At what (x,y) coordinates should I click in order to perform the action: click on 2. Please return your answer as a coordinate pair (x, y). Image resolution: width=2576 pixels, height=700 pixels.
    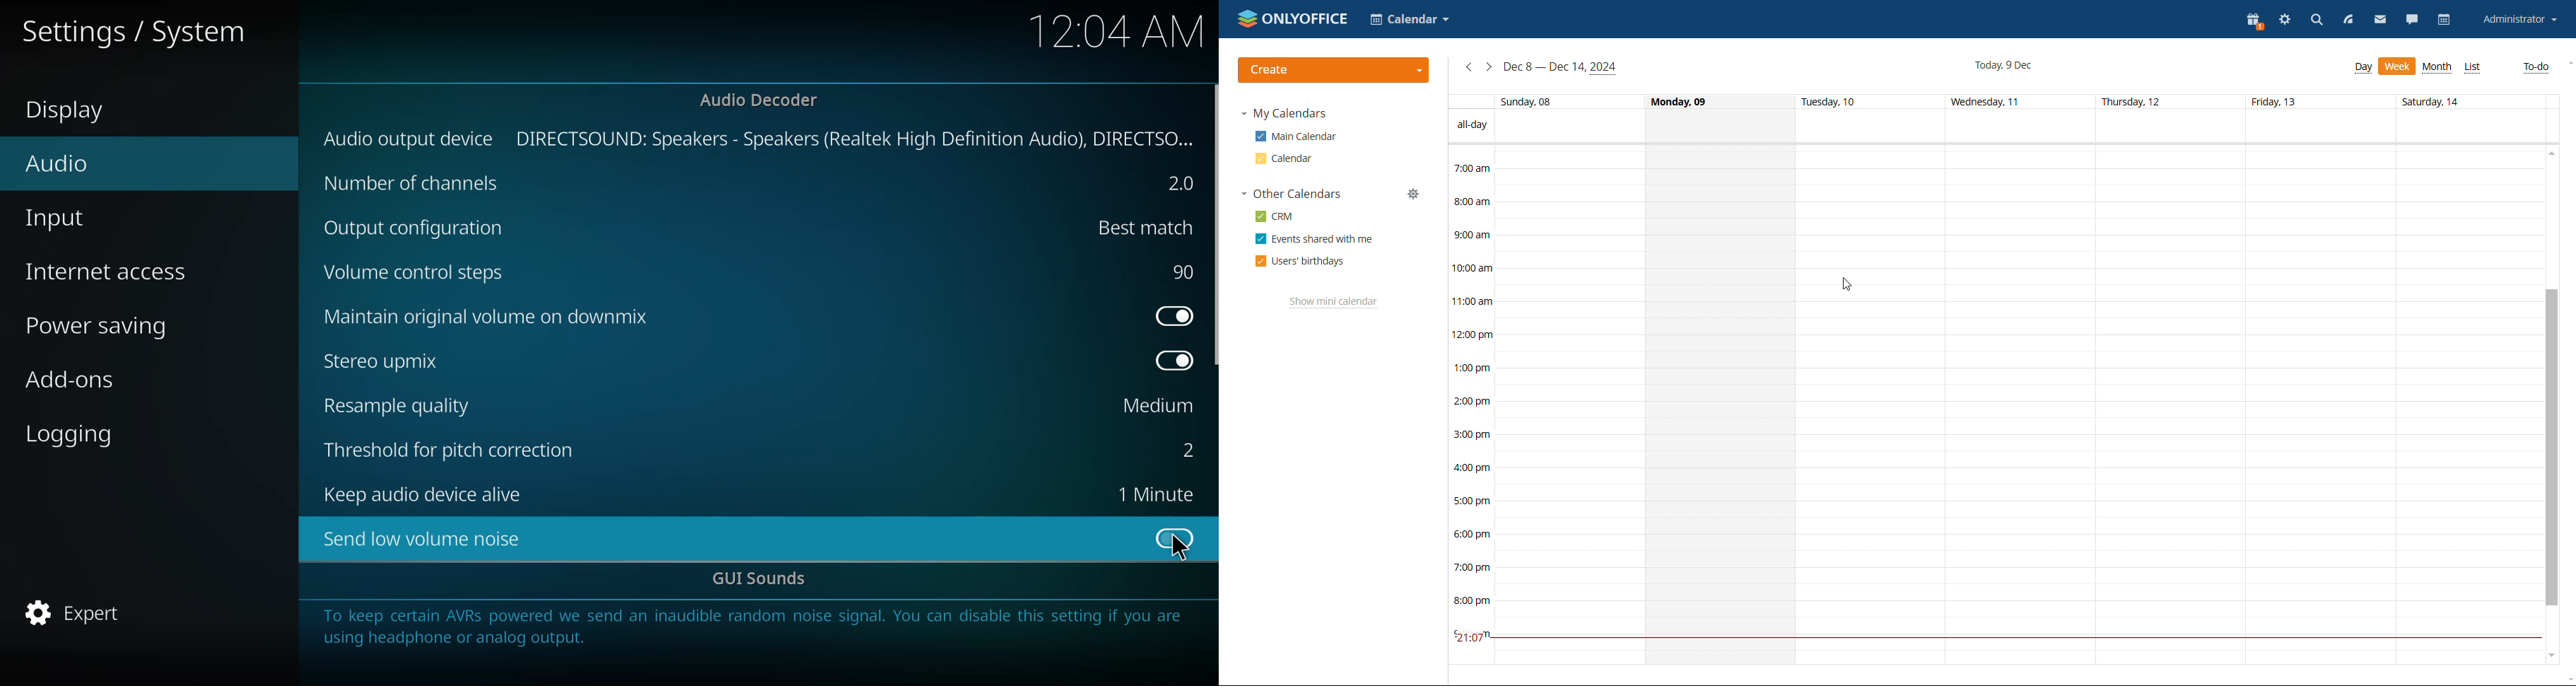
    Looking at the image, I should click on (1183, 451).